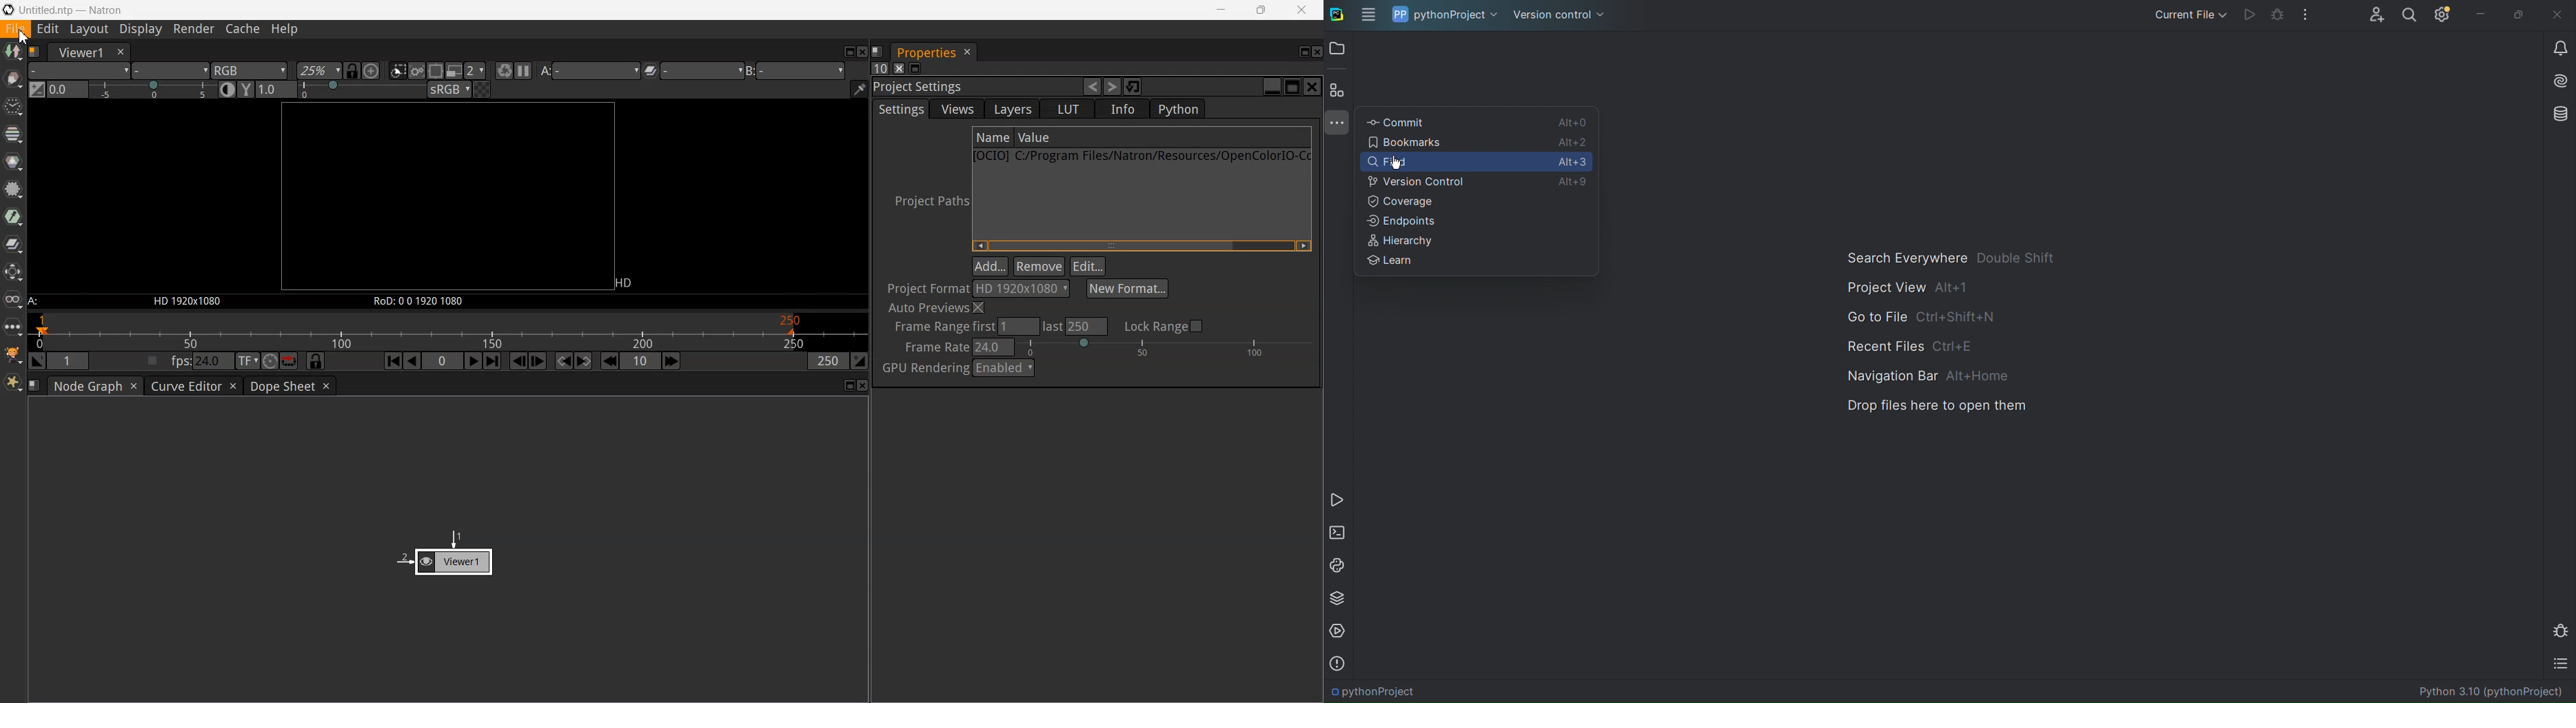 The image size is (2576, 728). What do you see at coordinates (13, 272) in the screenshot?
I see `Transform` at bounding box center [13, 272].